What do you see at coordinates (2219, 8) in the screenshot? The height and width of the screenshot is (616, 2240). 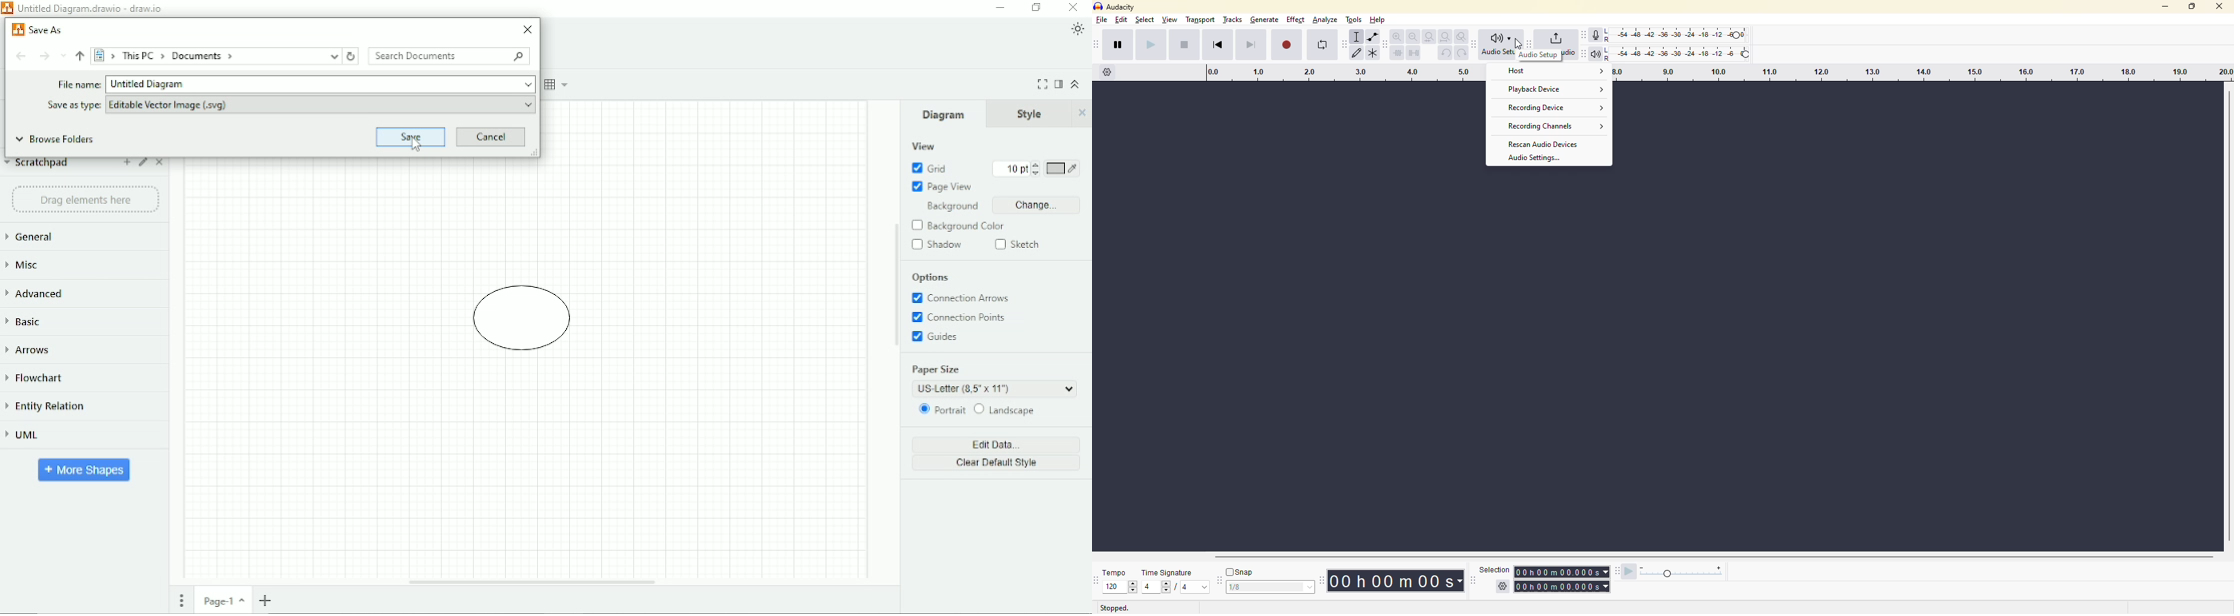 I see `close` at bounding box center [2219, 8].